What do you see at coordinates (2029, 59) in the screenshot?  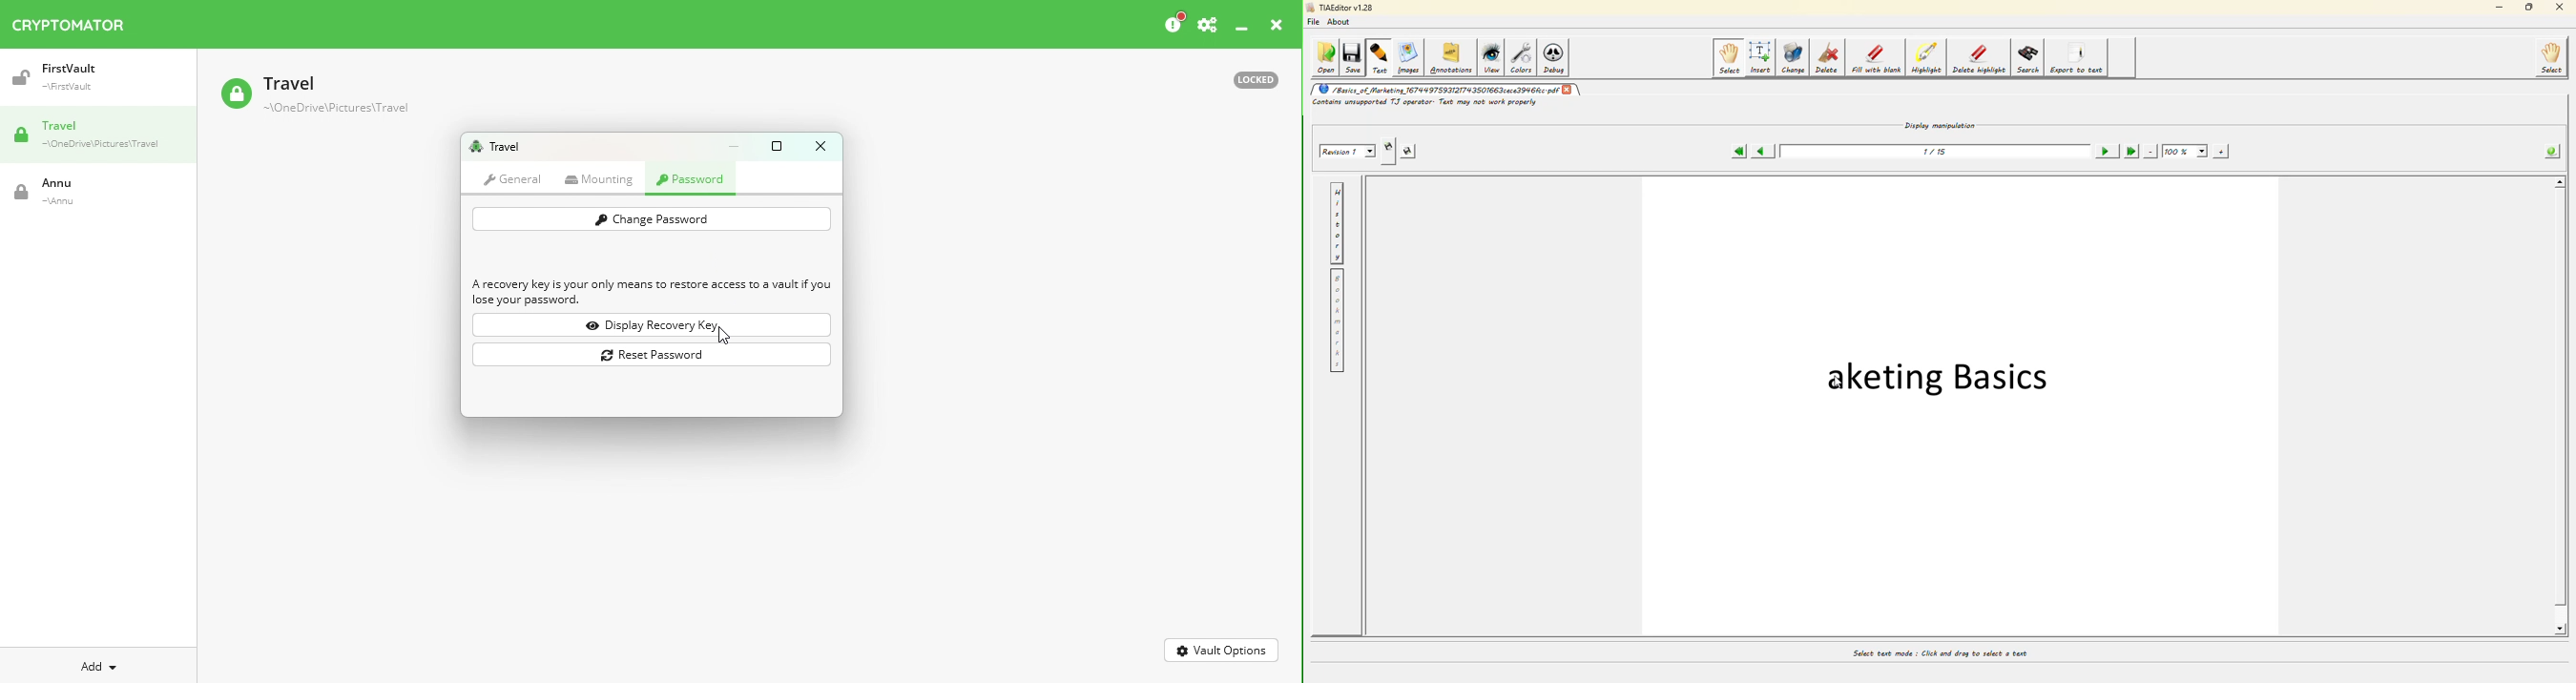 I see `search` at bounding box center [2029, 59].